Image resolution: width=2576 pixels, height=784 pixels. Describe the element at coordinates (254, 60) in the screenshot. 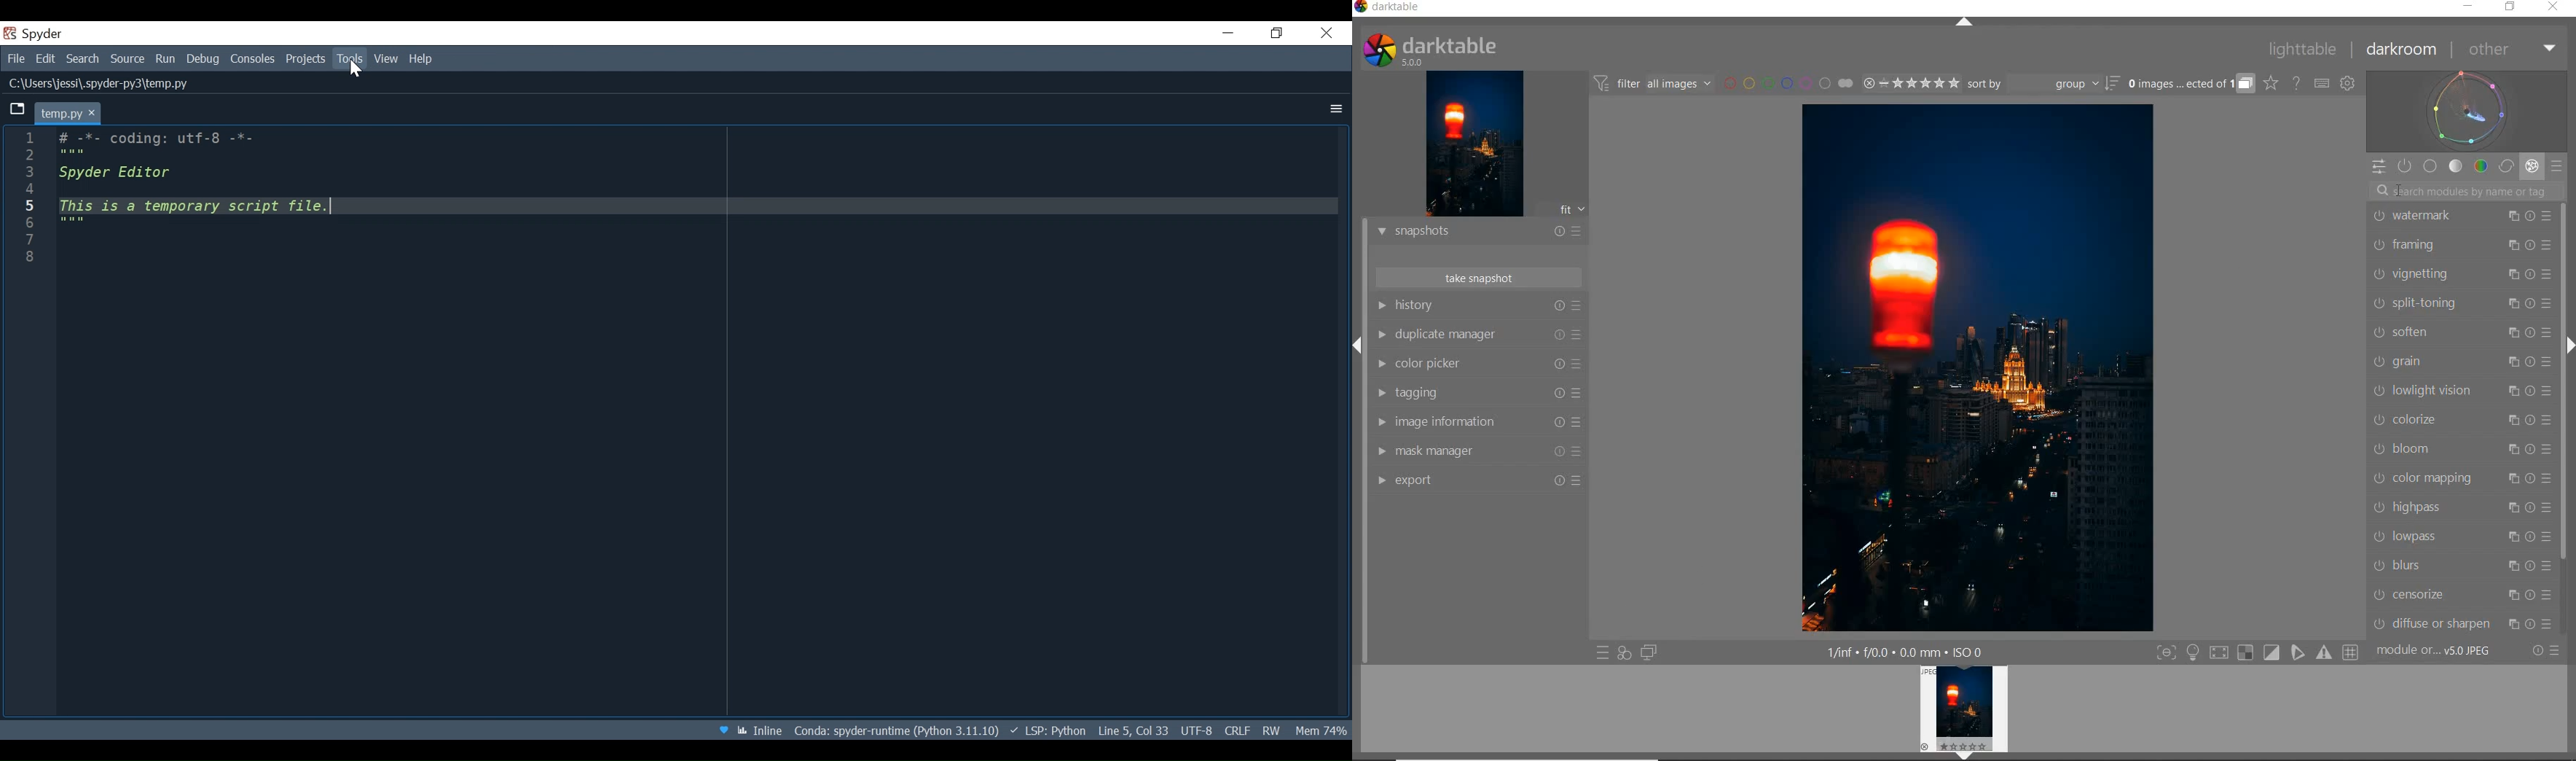

I see `Consoles` at that location.